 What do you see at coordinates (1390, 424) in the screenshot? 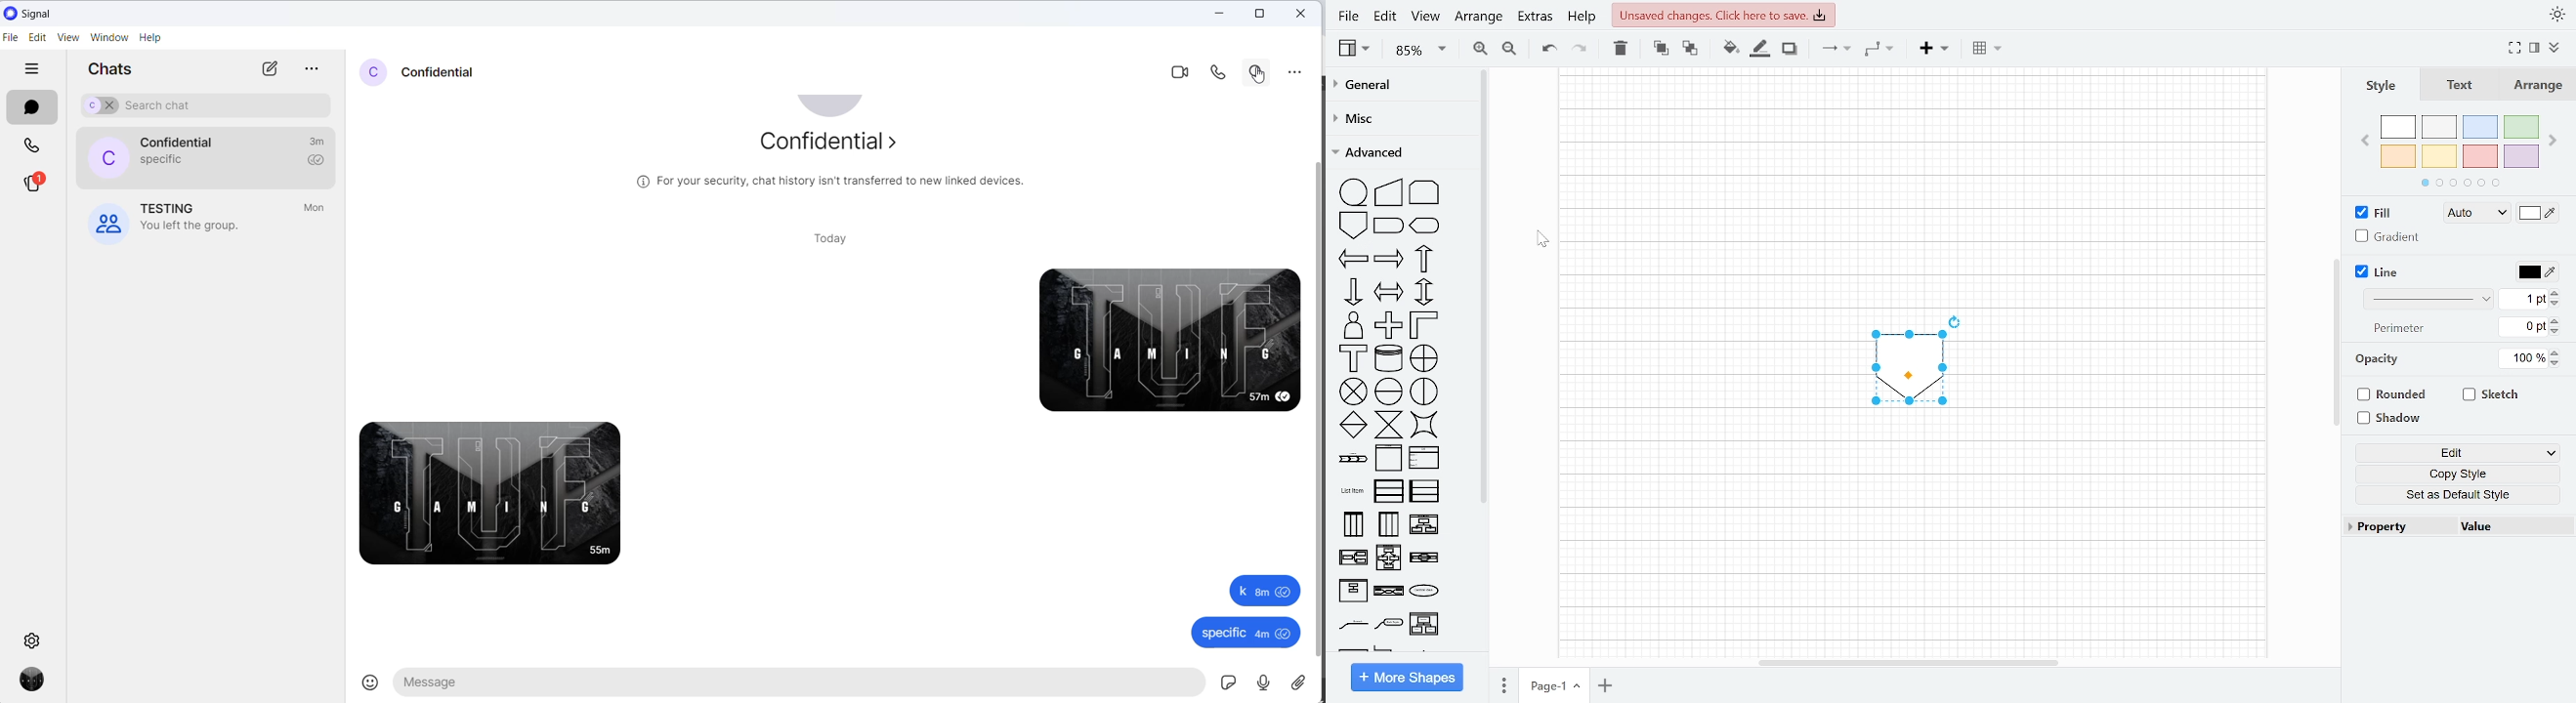
I see `collate` at bounding box center [1390, 424].